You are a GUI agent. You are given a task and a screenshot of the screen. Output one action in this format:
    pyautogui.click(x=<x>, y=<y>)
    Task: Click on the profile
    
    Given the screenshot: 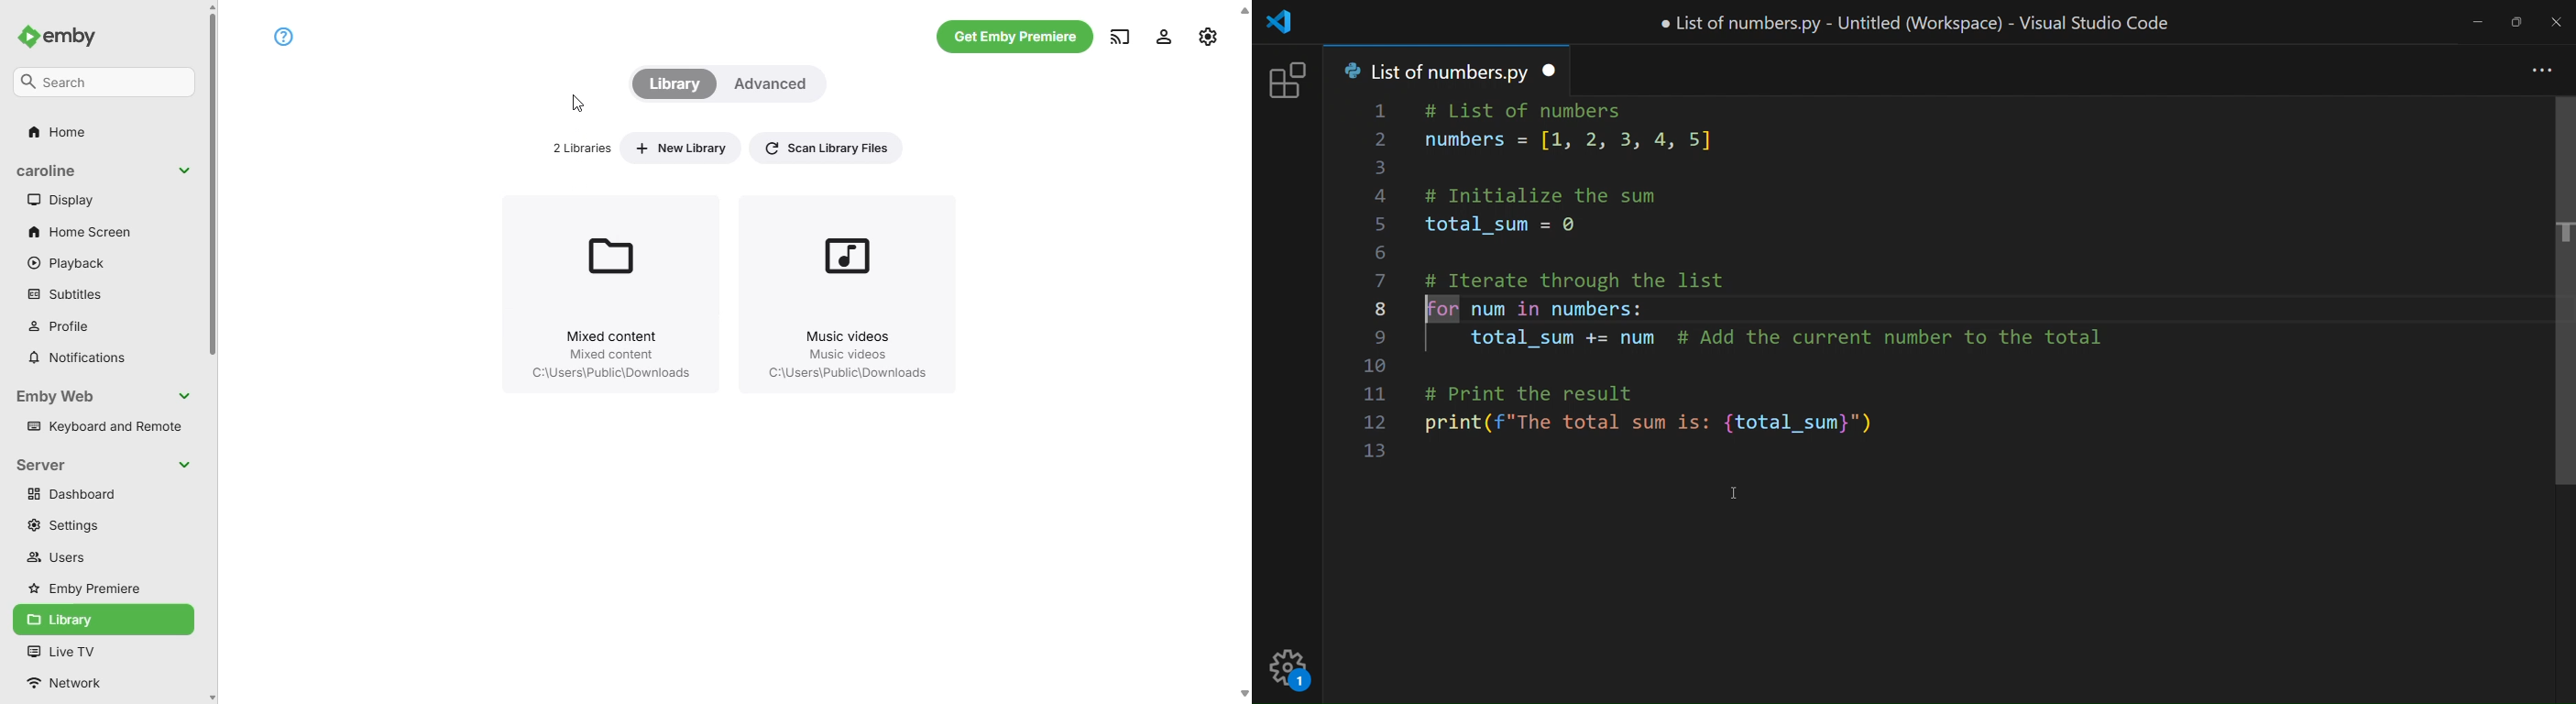 What is the action you would take?
    pyautogui.click(x=61, y=325)
    